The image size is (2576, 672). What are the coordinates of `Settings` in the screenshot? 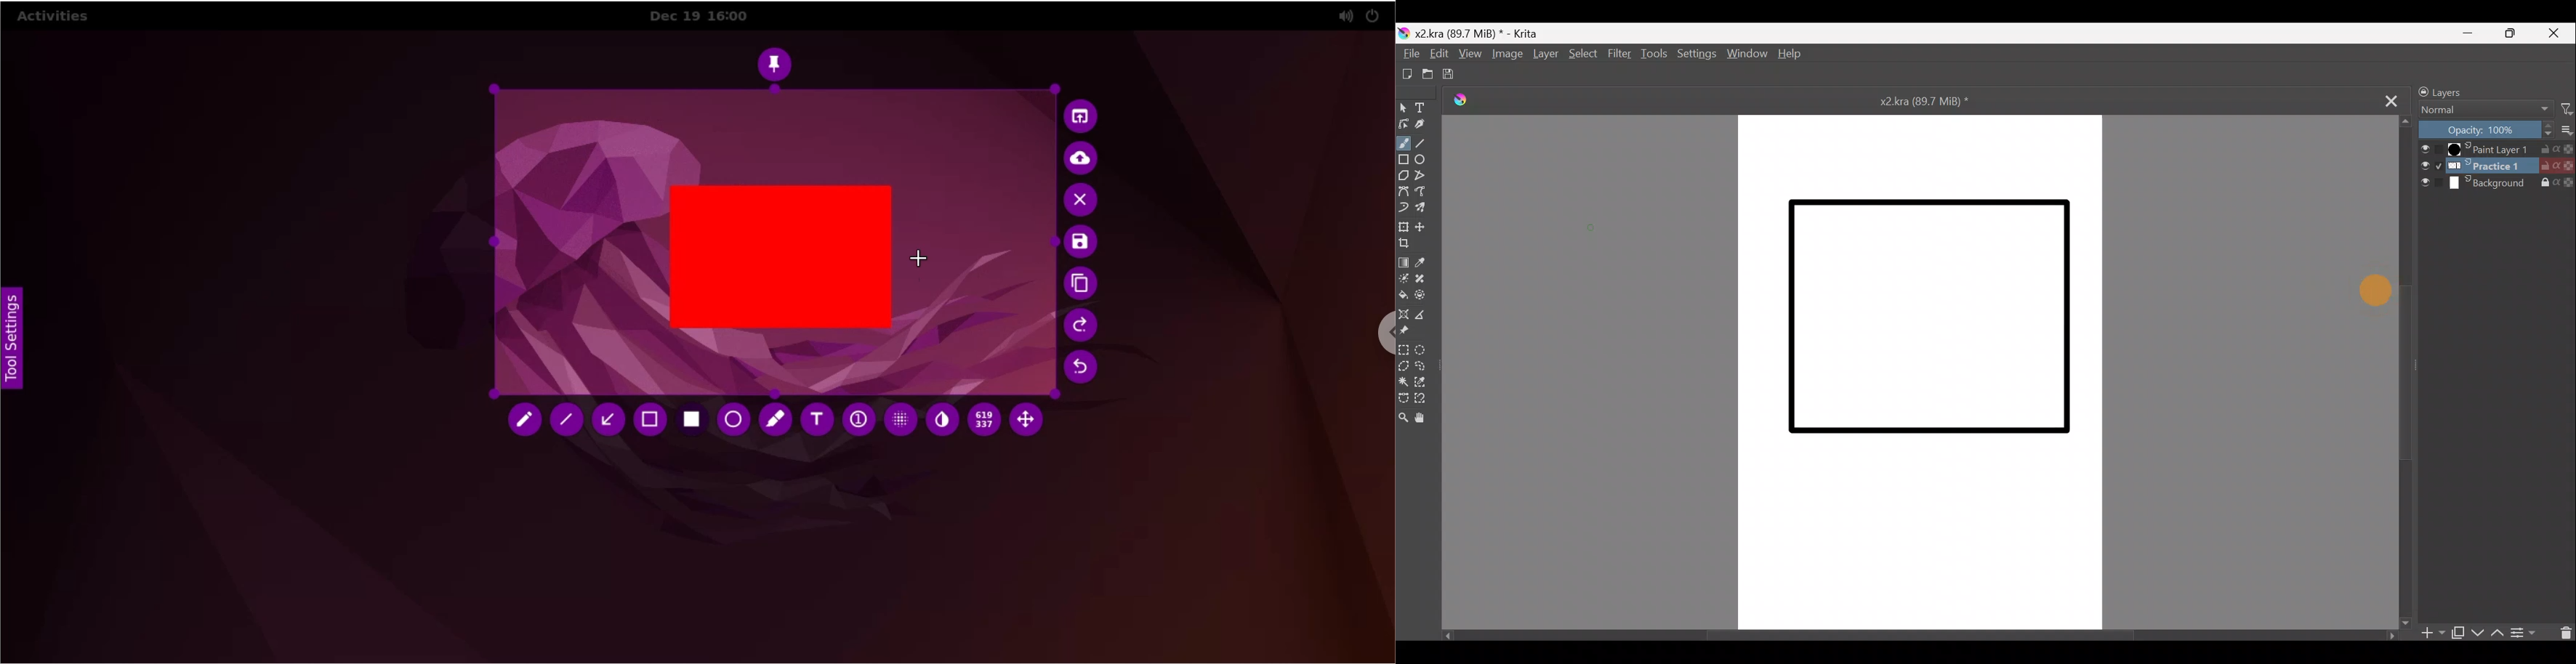 It's located at (1695, 56).